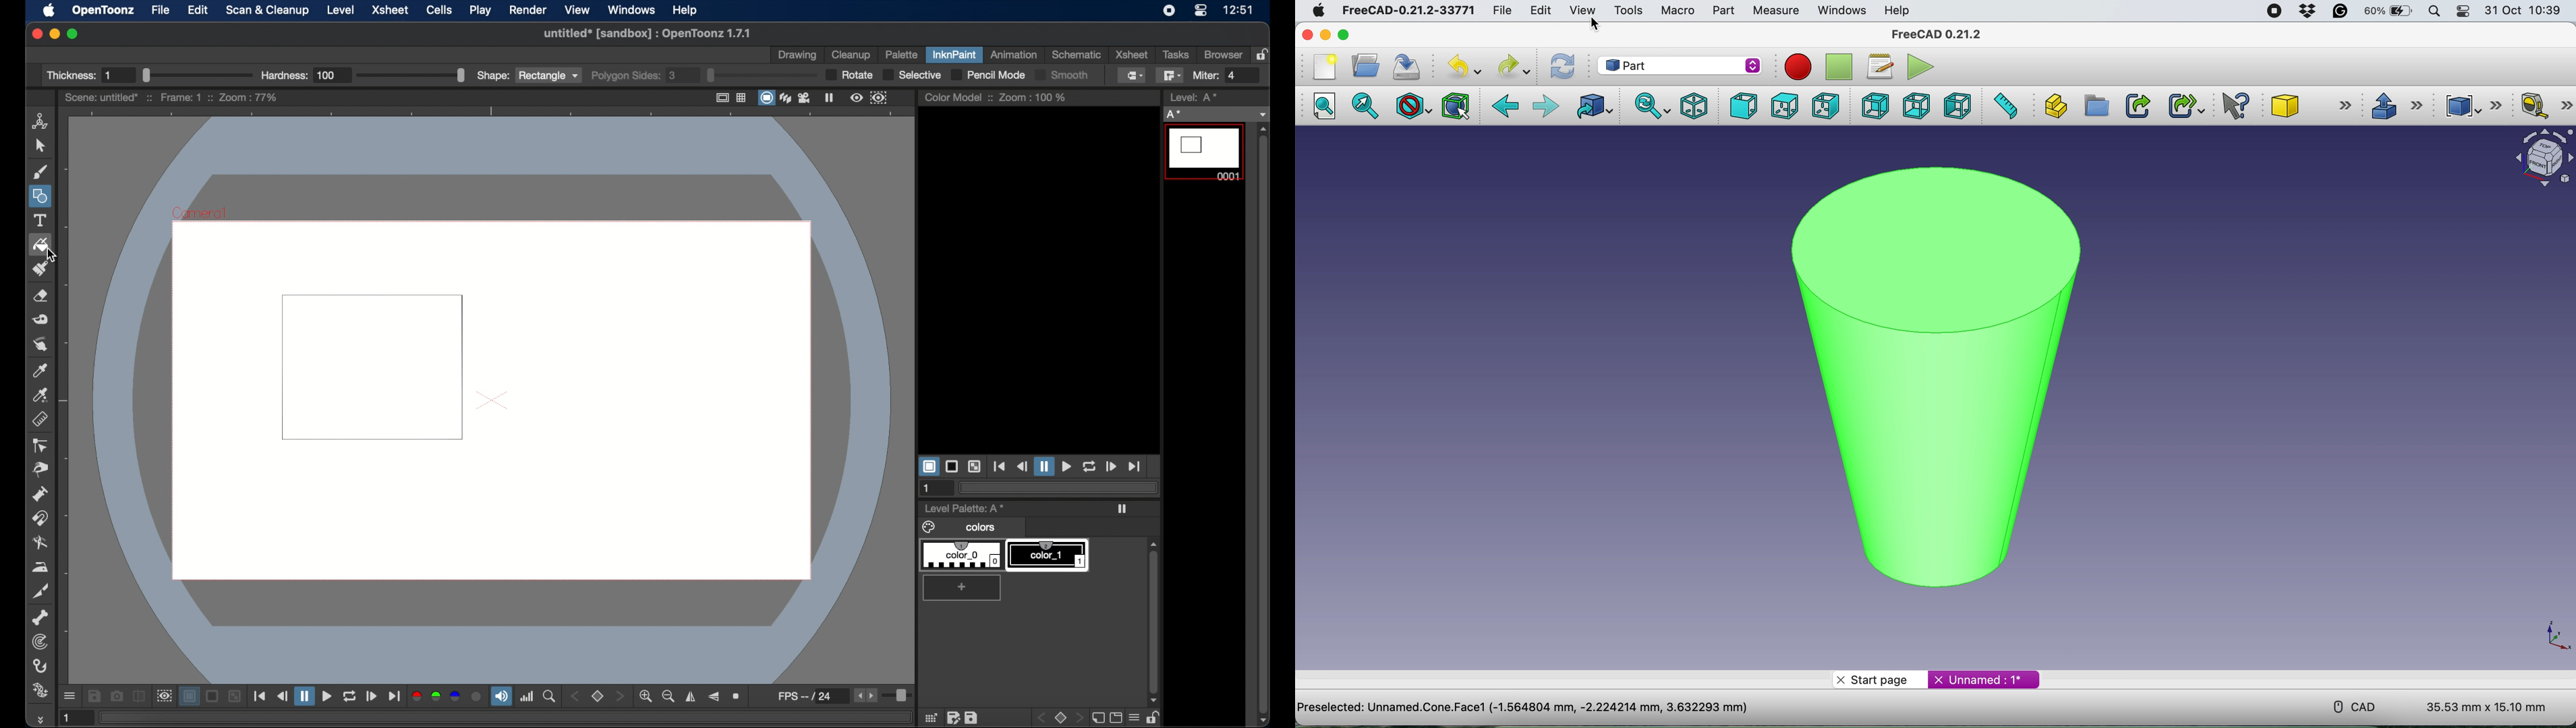  Describe the element at coordinates (260, 696) in the screenshot. I see `jump to start` at that location.